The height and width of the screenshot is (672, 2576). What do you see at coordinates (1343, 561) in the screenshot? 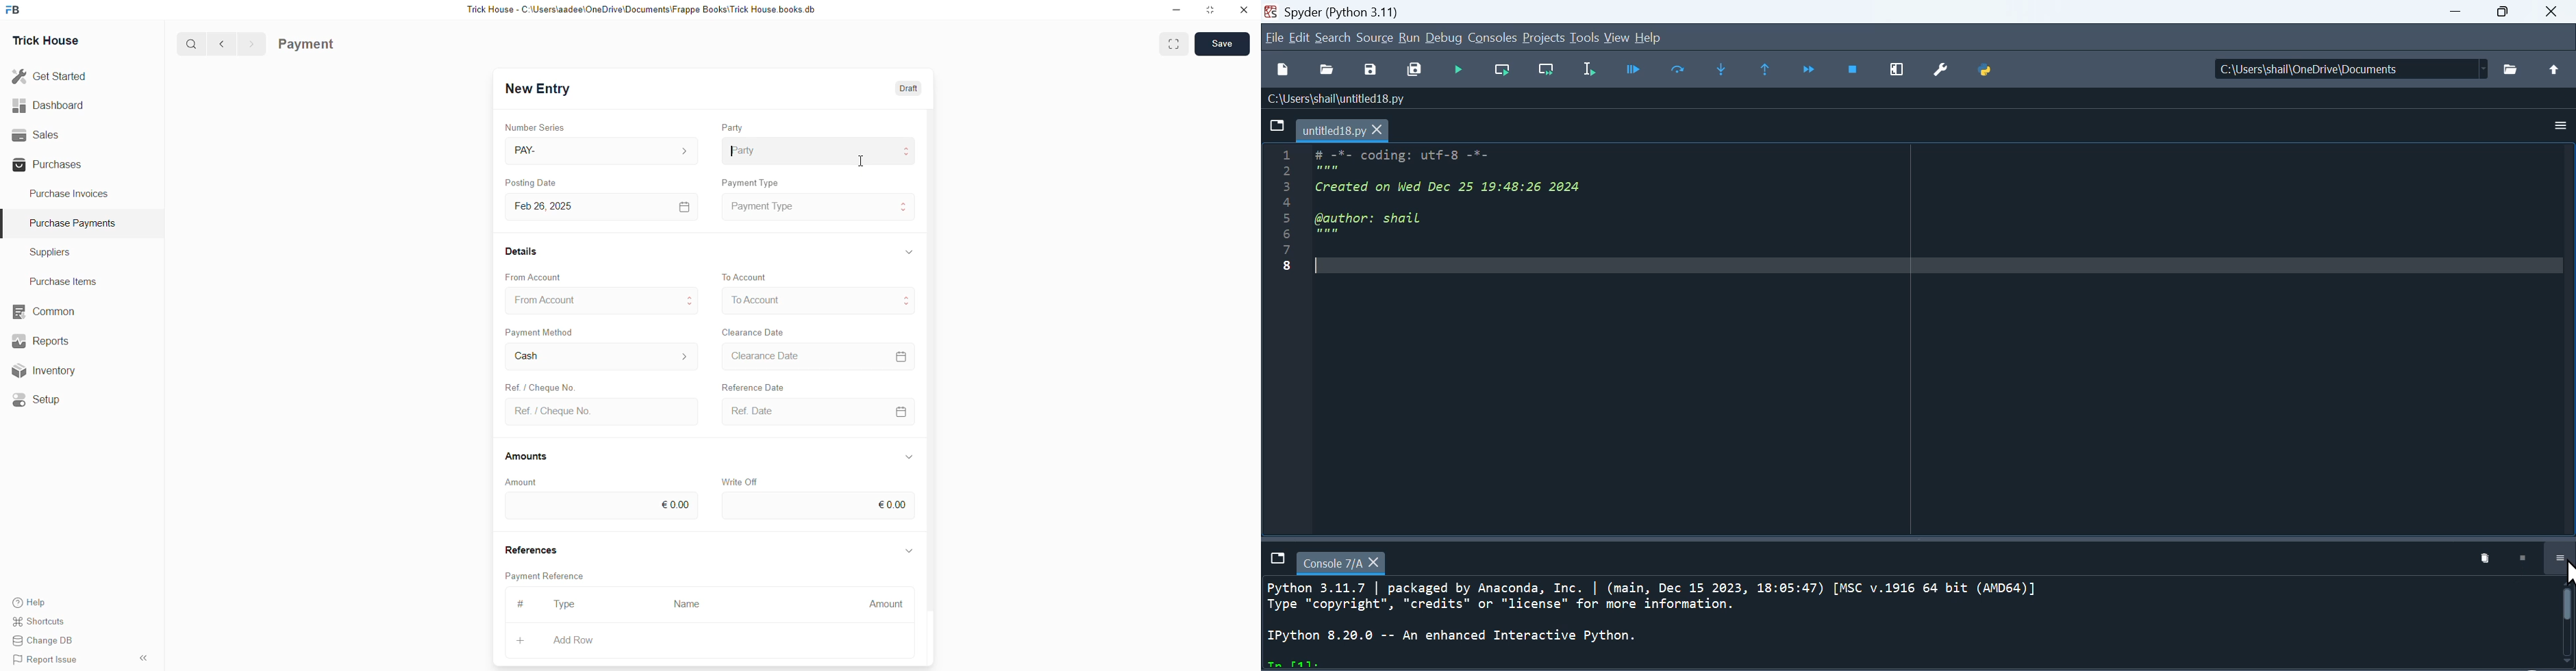
I see `console 7/A tab` at bounding box center [1343, 561].